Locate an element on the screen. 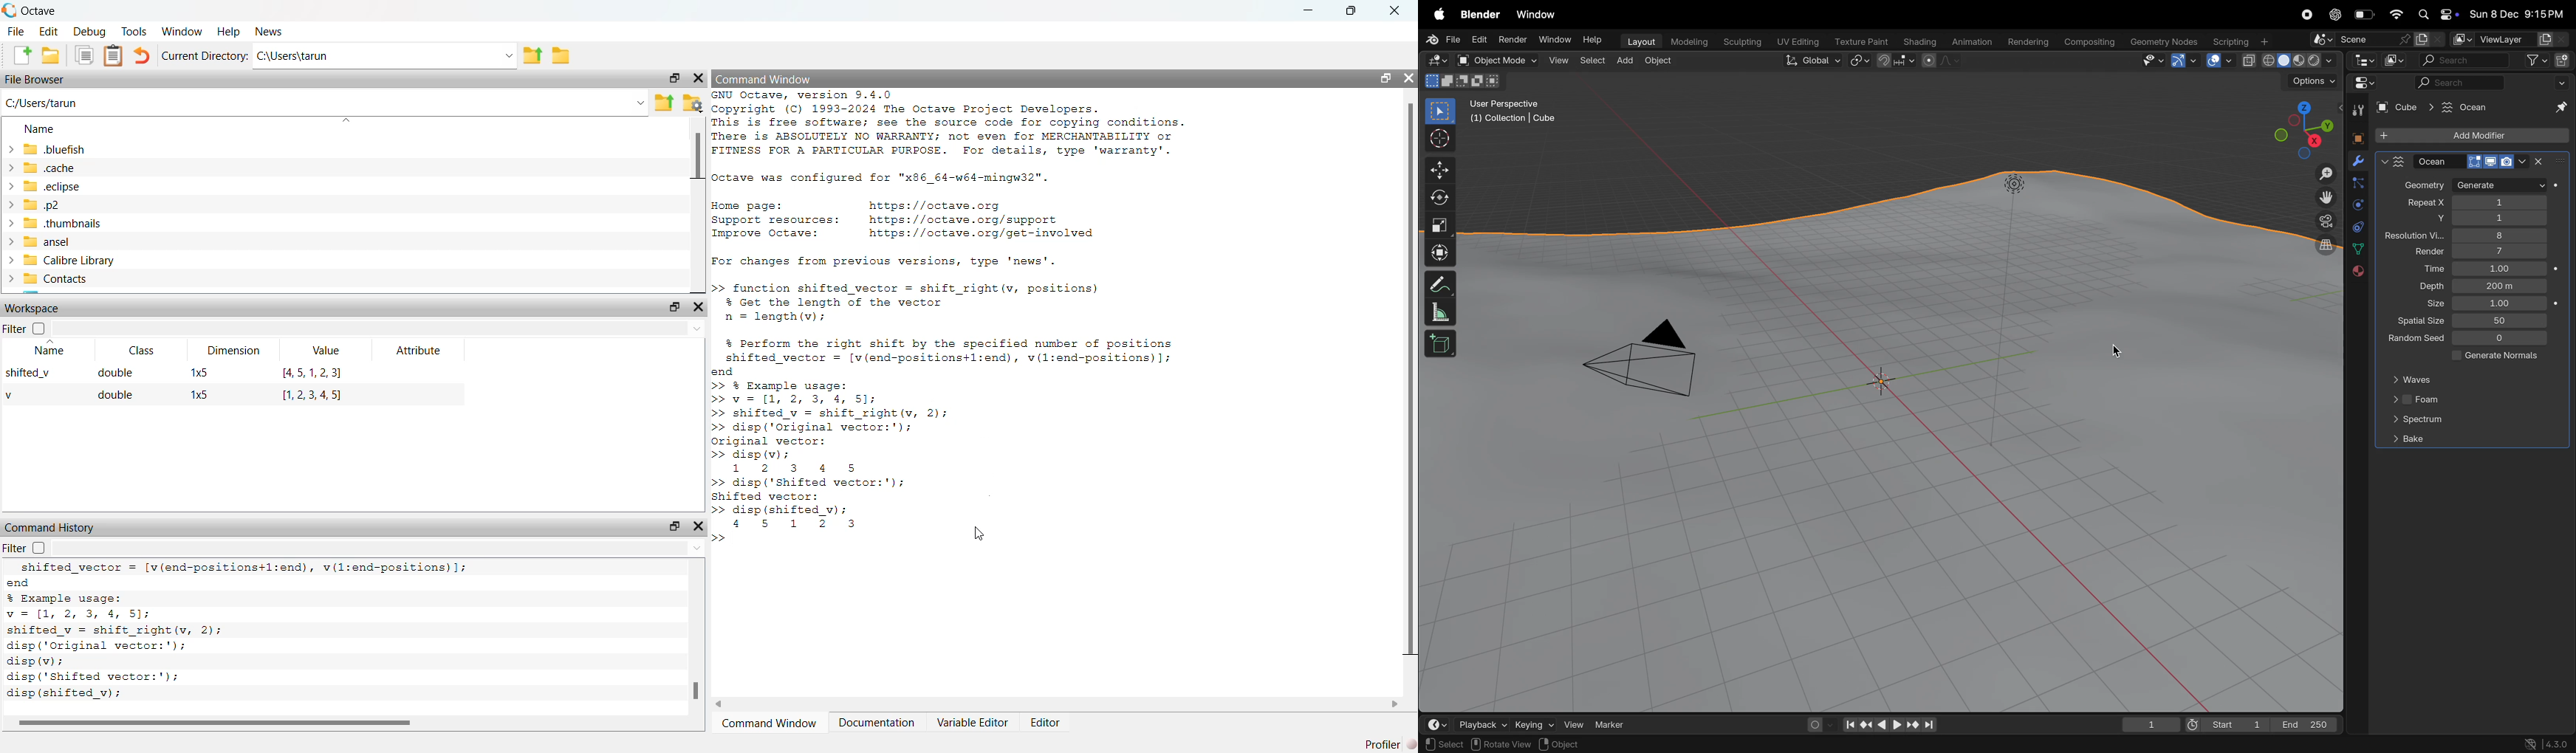 This screenshot has height=756, width=2576. playbacks controls is located at coordinates (1890, 725).